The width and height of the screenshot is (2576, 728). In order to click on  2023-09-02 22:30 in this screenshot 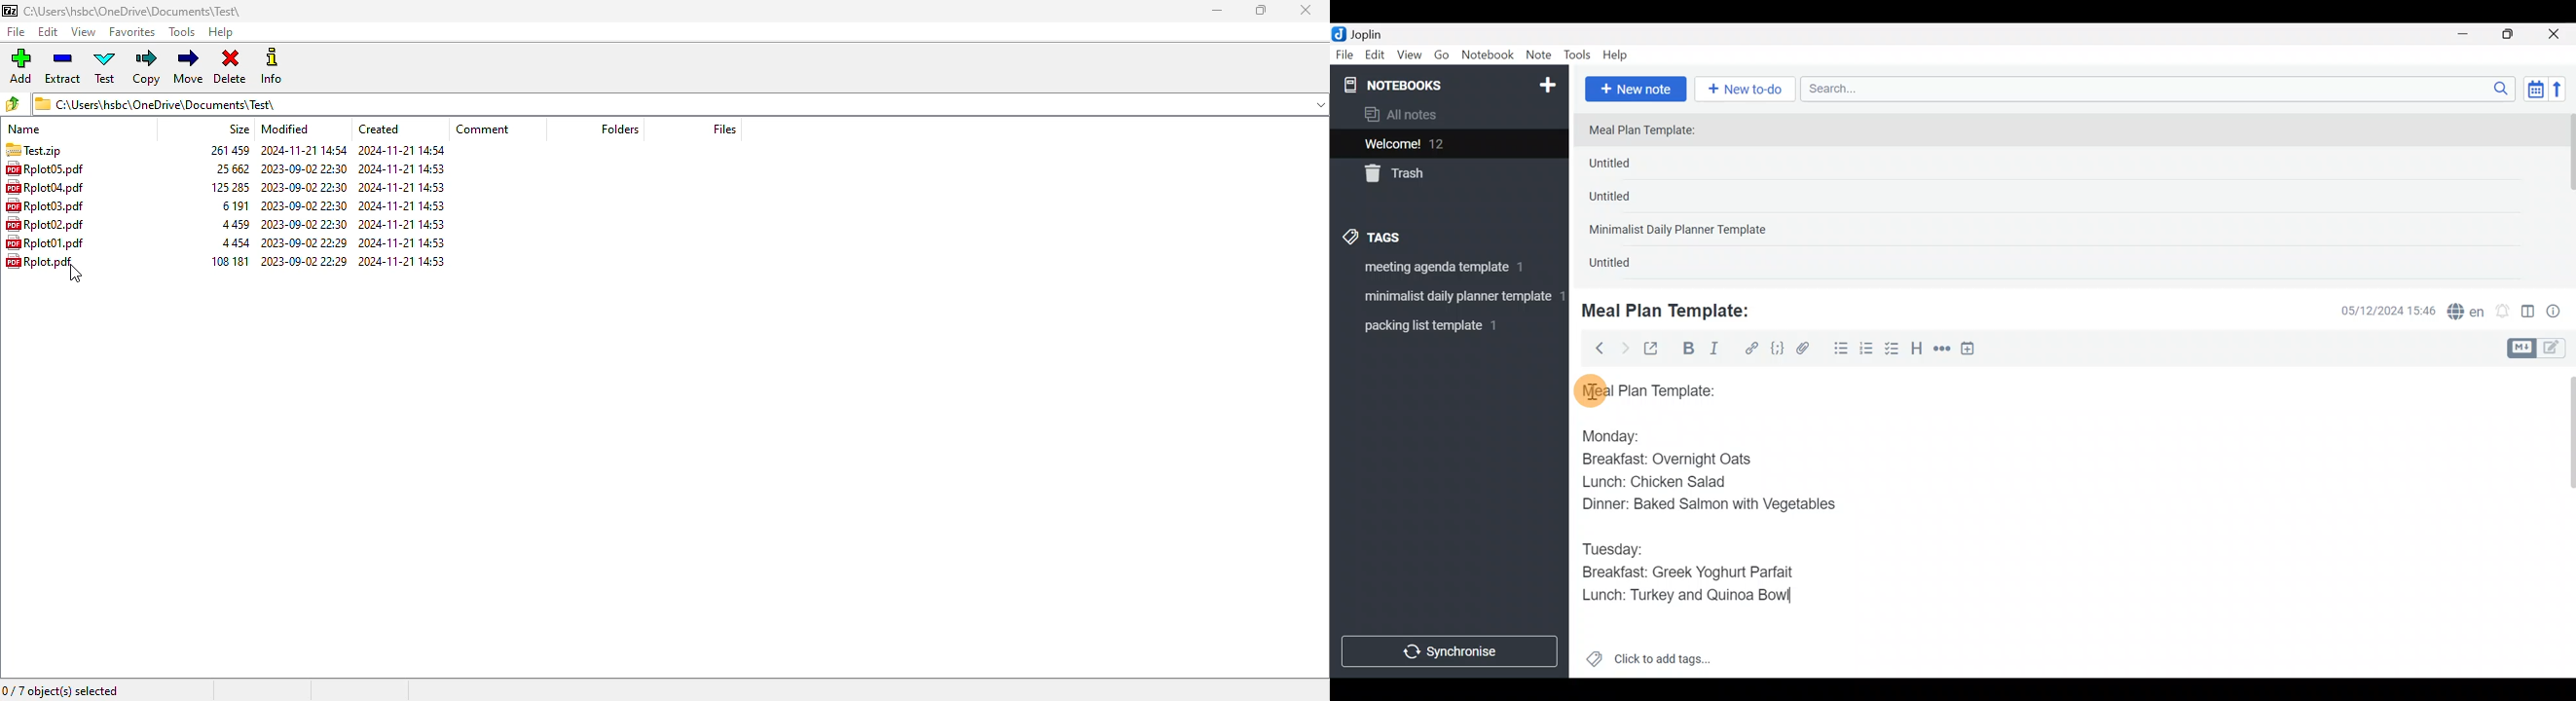, I will do `click(300, 223)`.